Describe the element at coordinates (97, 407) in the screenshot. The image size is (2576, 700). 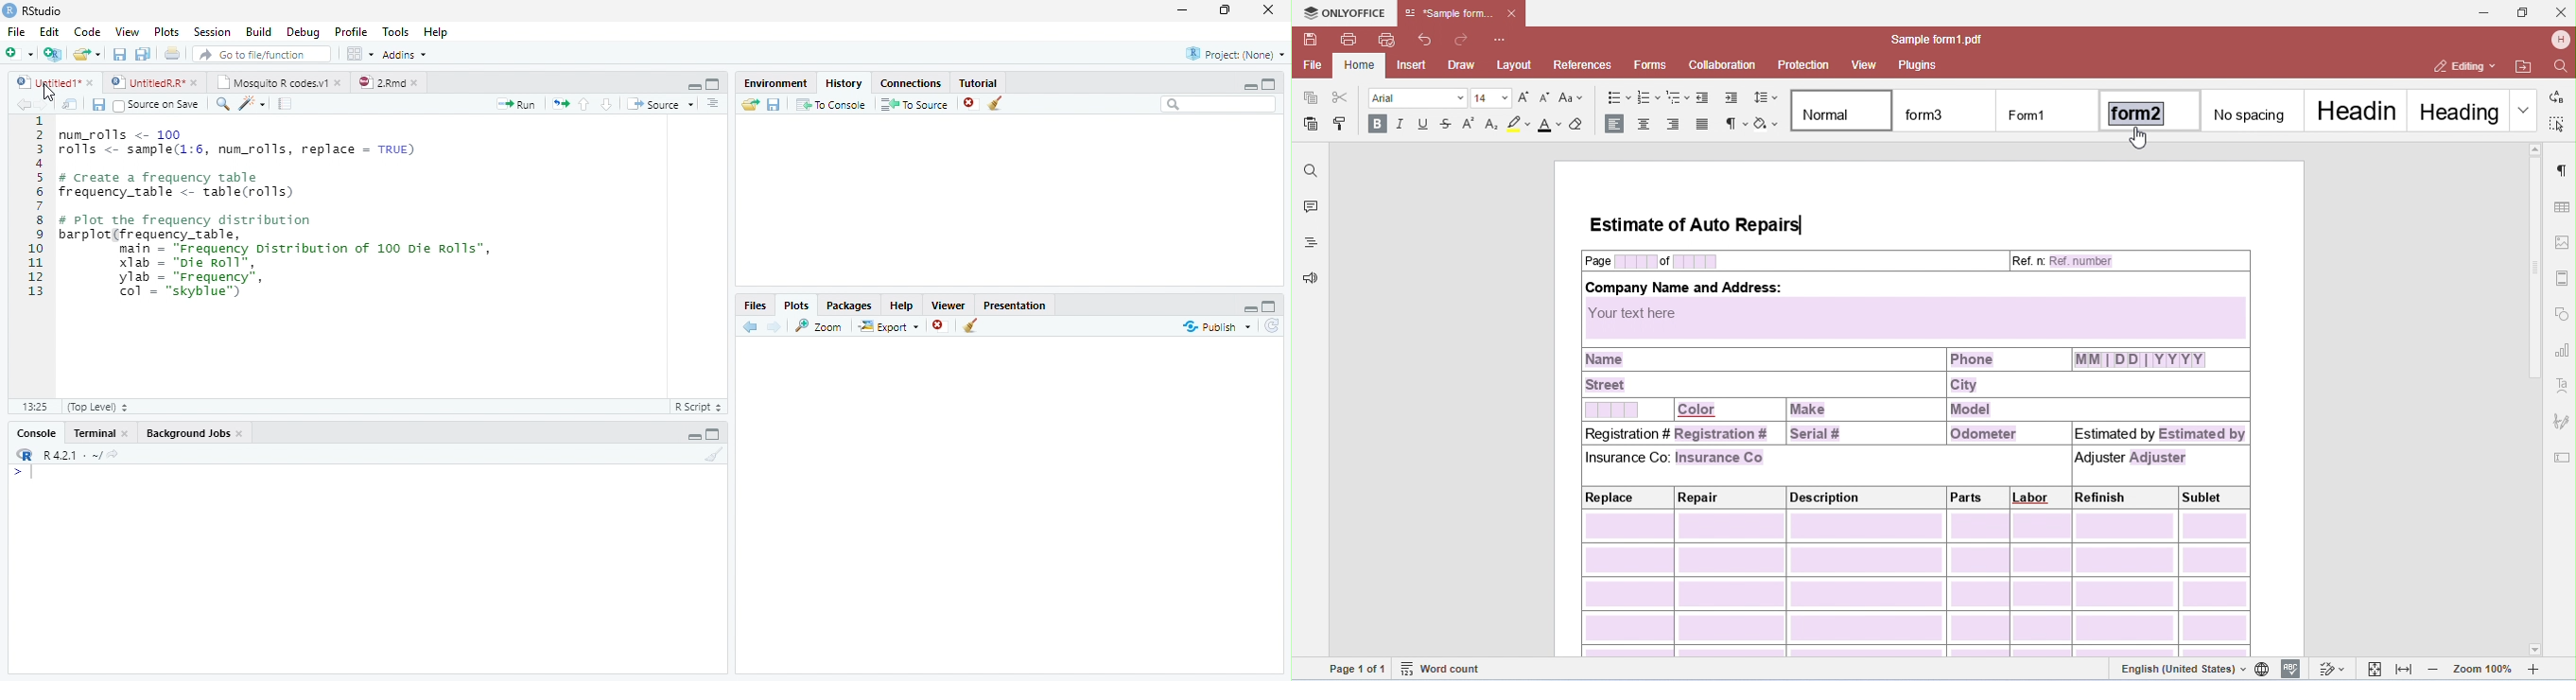
I see `(Top Level)` at that location.